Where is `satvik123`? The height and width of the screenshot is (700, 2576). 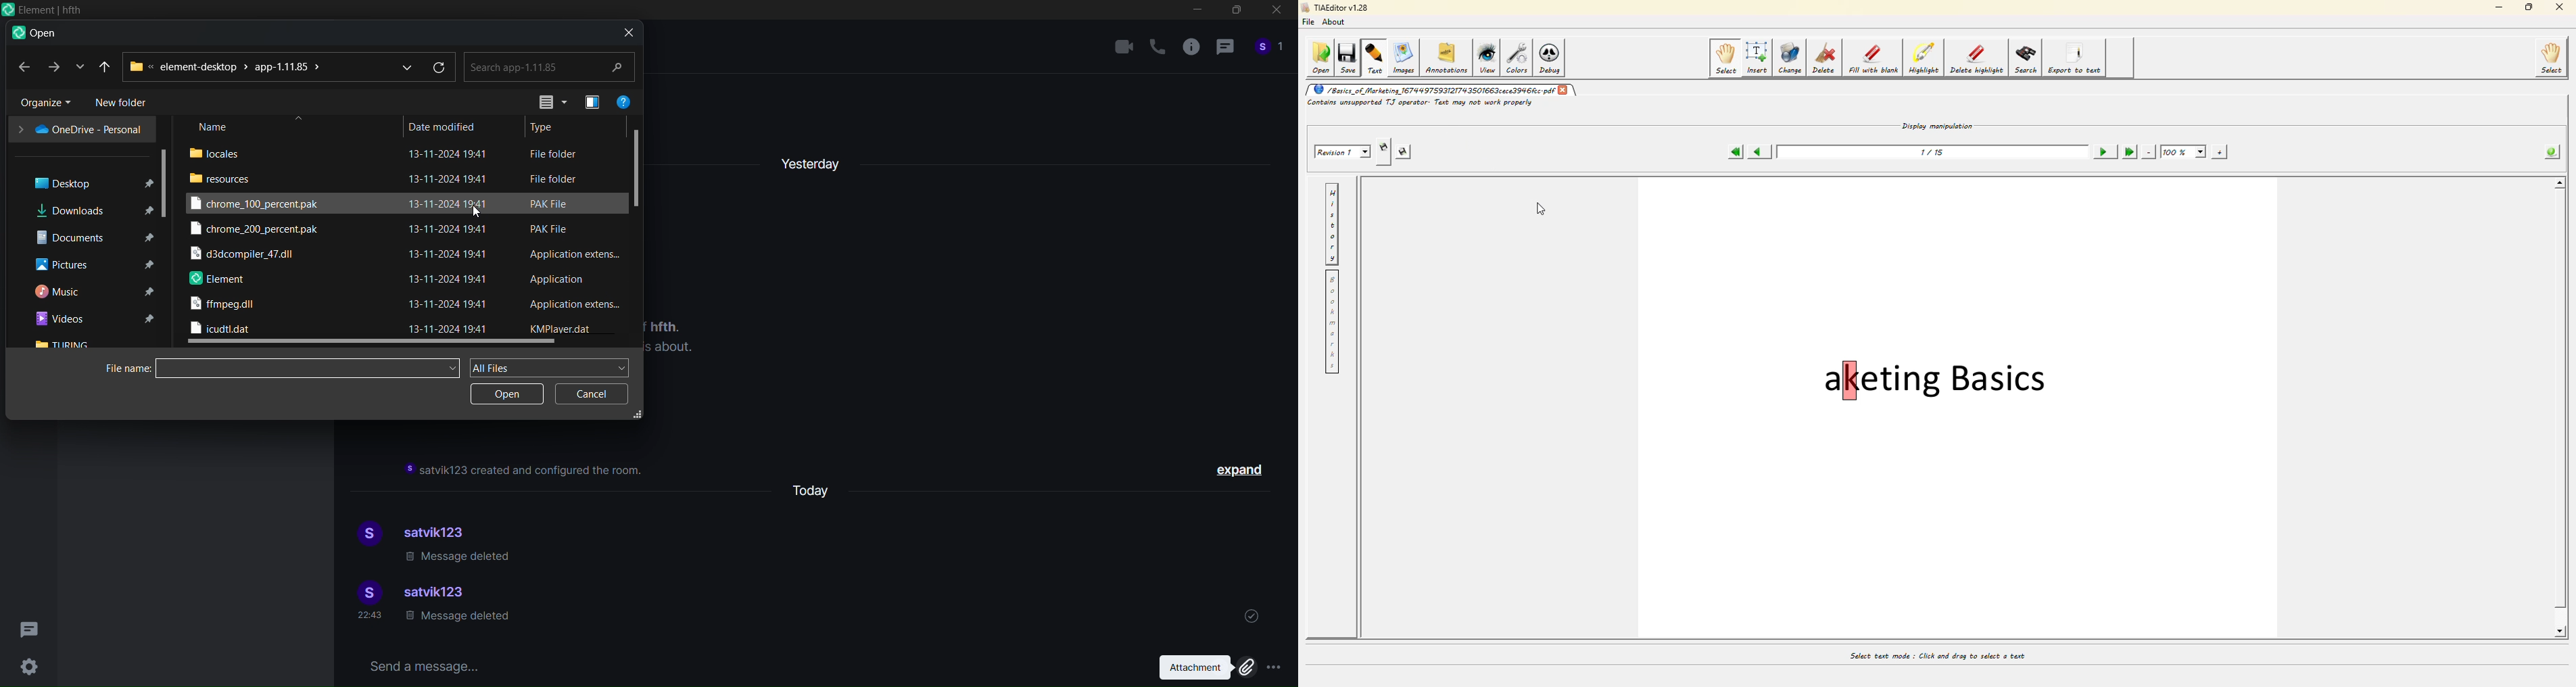 satvik123 is located at coordinates (437, 594).